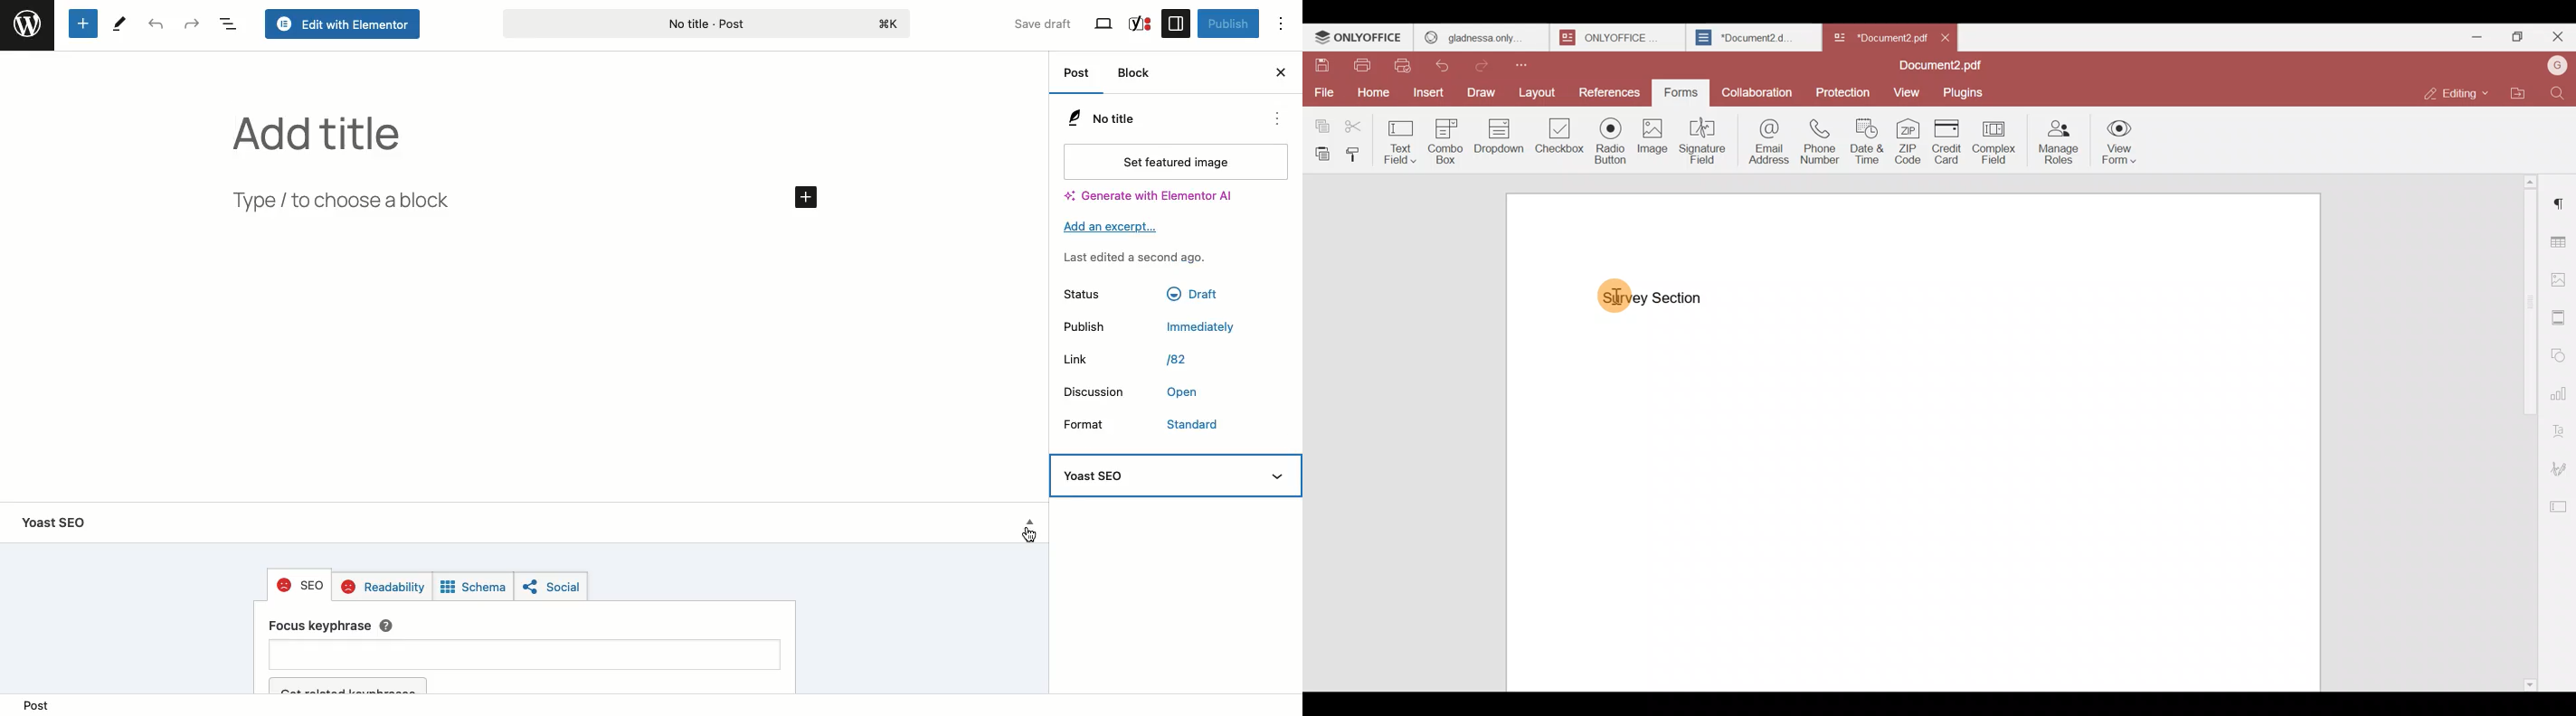  I want to click on Signature field, so click(1706, 140).